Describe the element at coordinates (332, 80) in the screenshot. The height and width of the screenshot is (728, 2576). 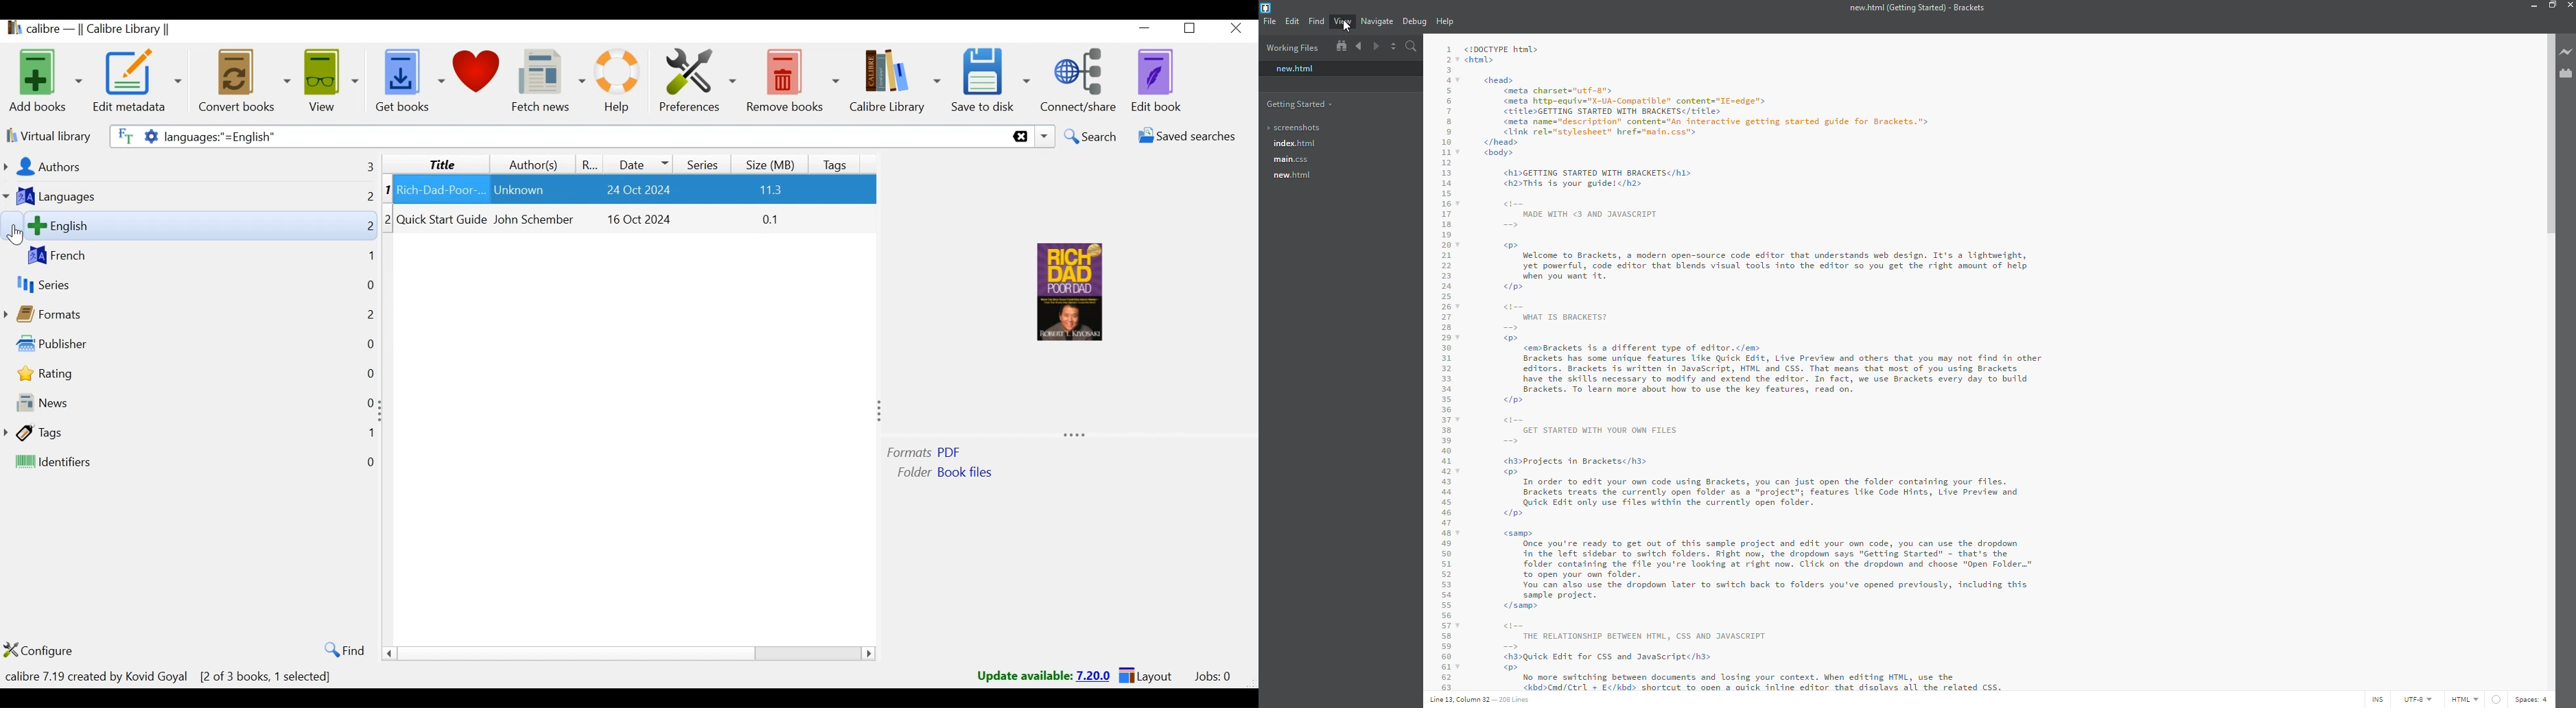
I see `View` at that location.